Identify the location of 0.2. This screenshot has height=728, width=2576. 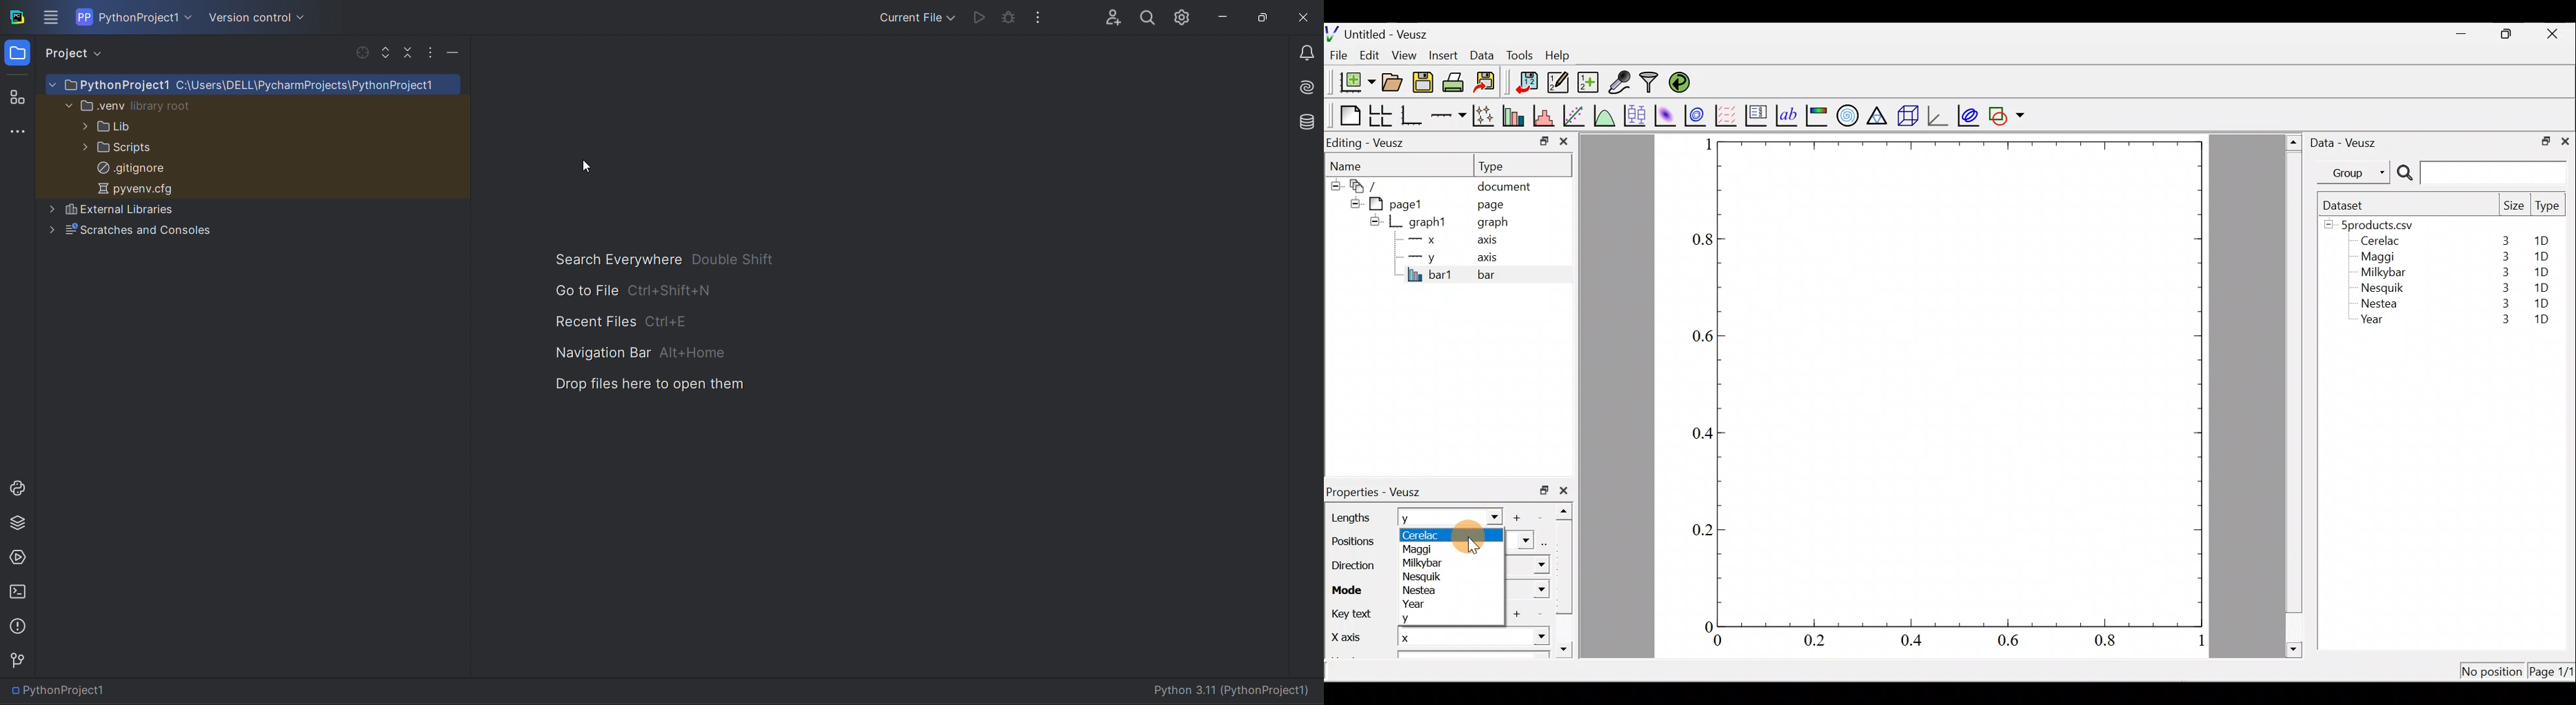
(1815, 640).